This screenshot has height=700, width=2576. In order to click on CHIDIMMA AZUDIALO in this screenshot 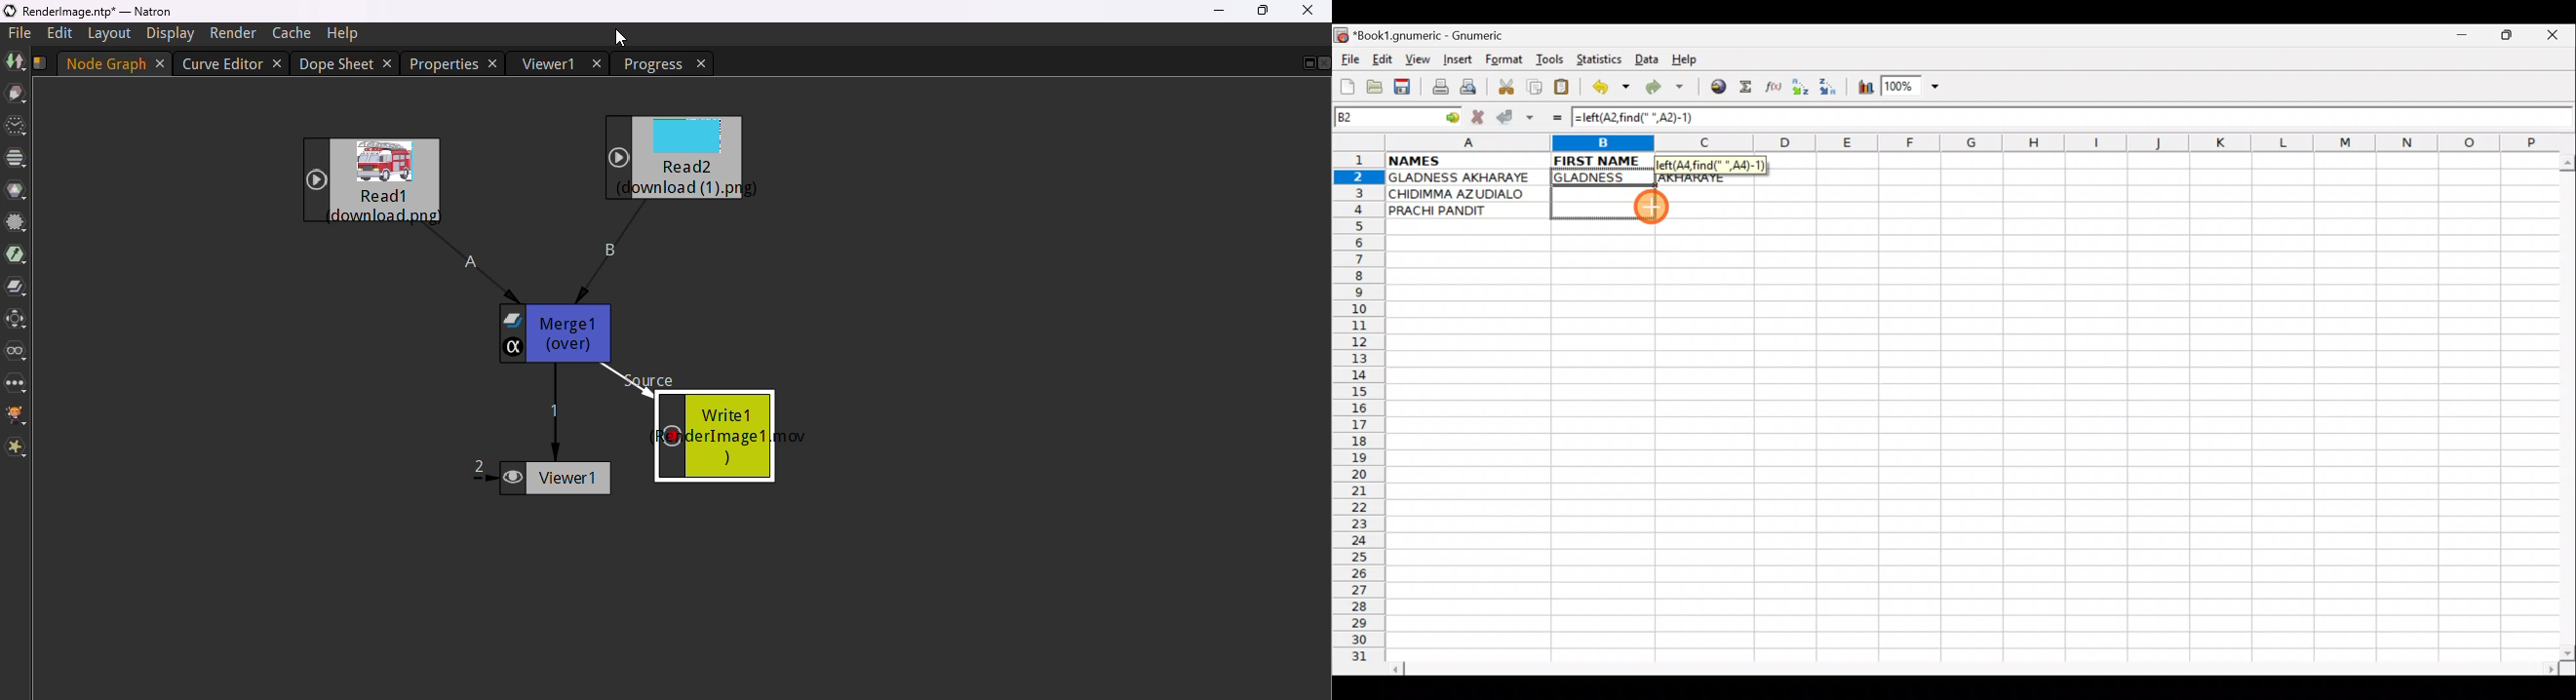, I will do `click(1462, 194)`.